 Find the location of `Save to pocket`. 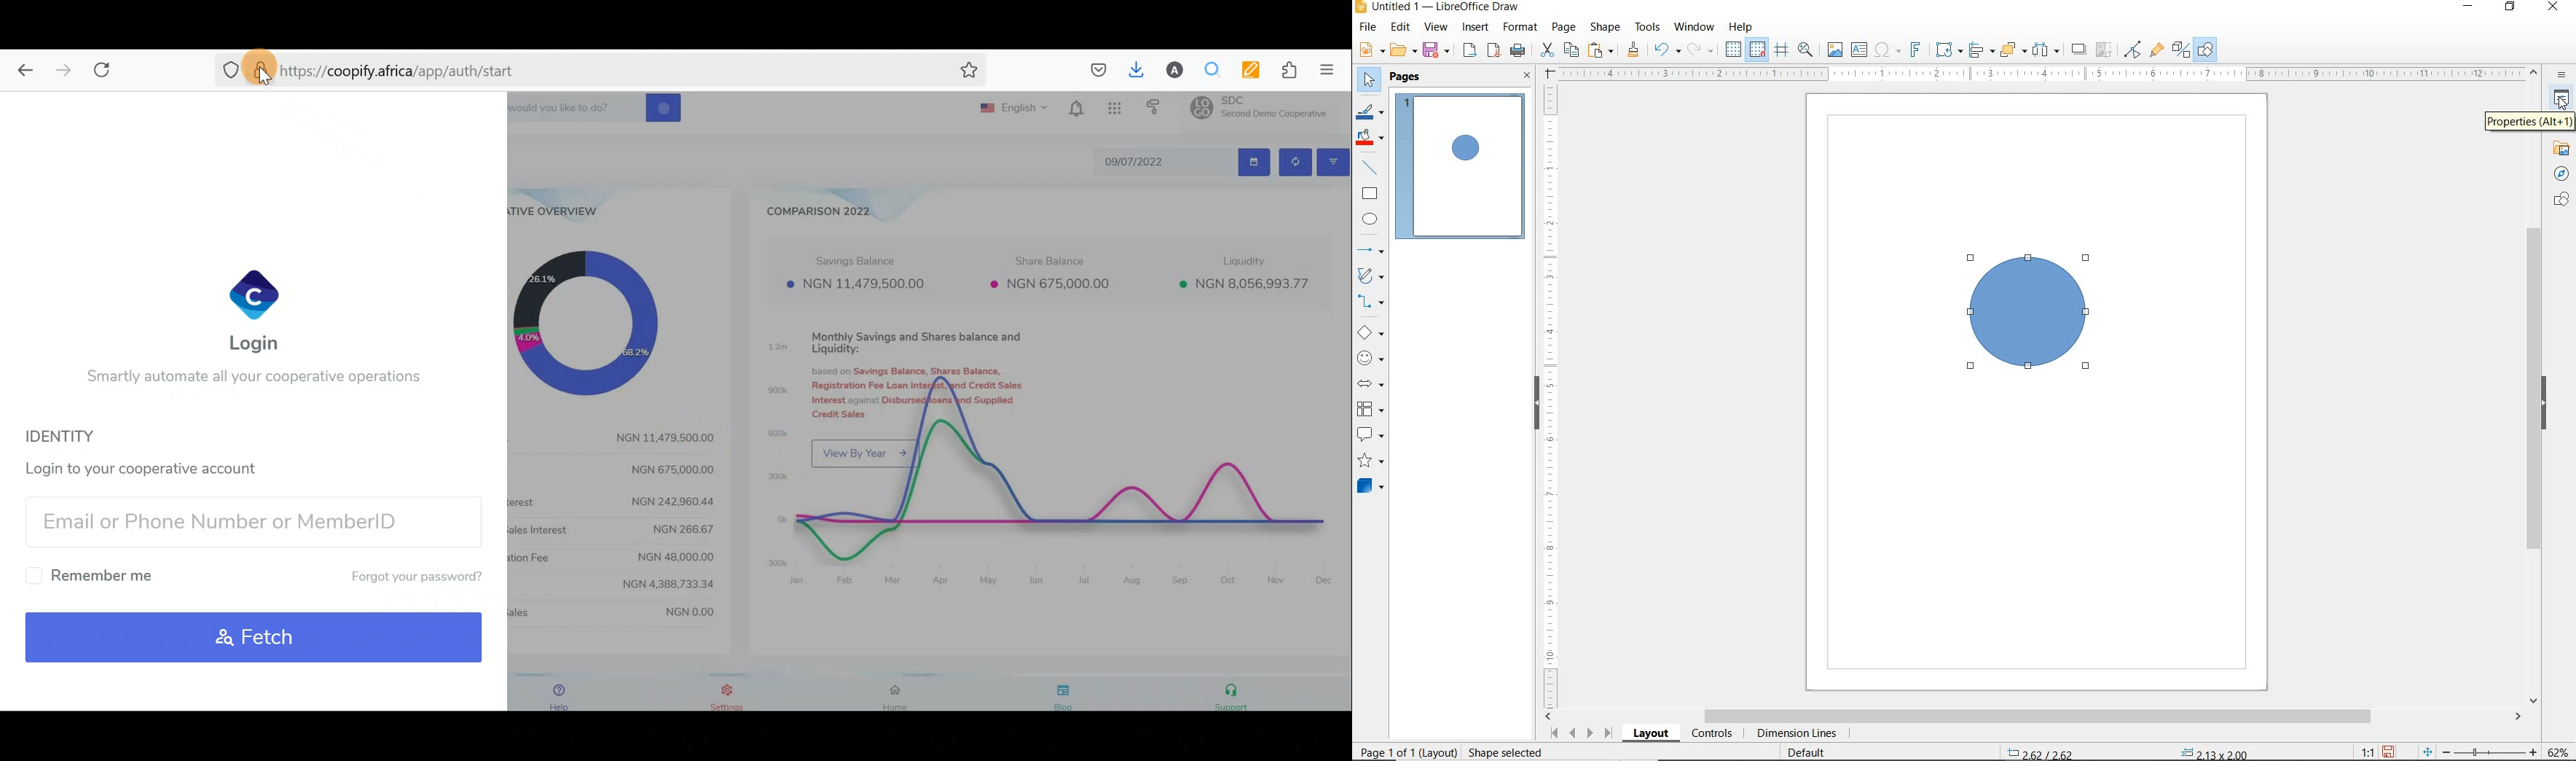

Save to pocket is located at coordinates (1093, 70).